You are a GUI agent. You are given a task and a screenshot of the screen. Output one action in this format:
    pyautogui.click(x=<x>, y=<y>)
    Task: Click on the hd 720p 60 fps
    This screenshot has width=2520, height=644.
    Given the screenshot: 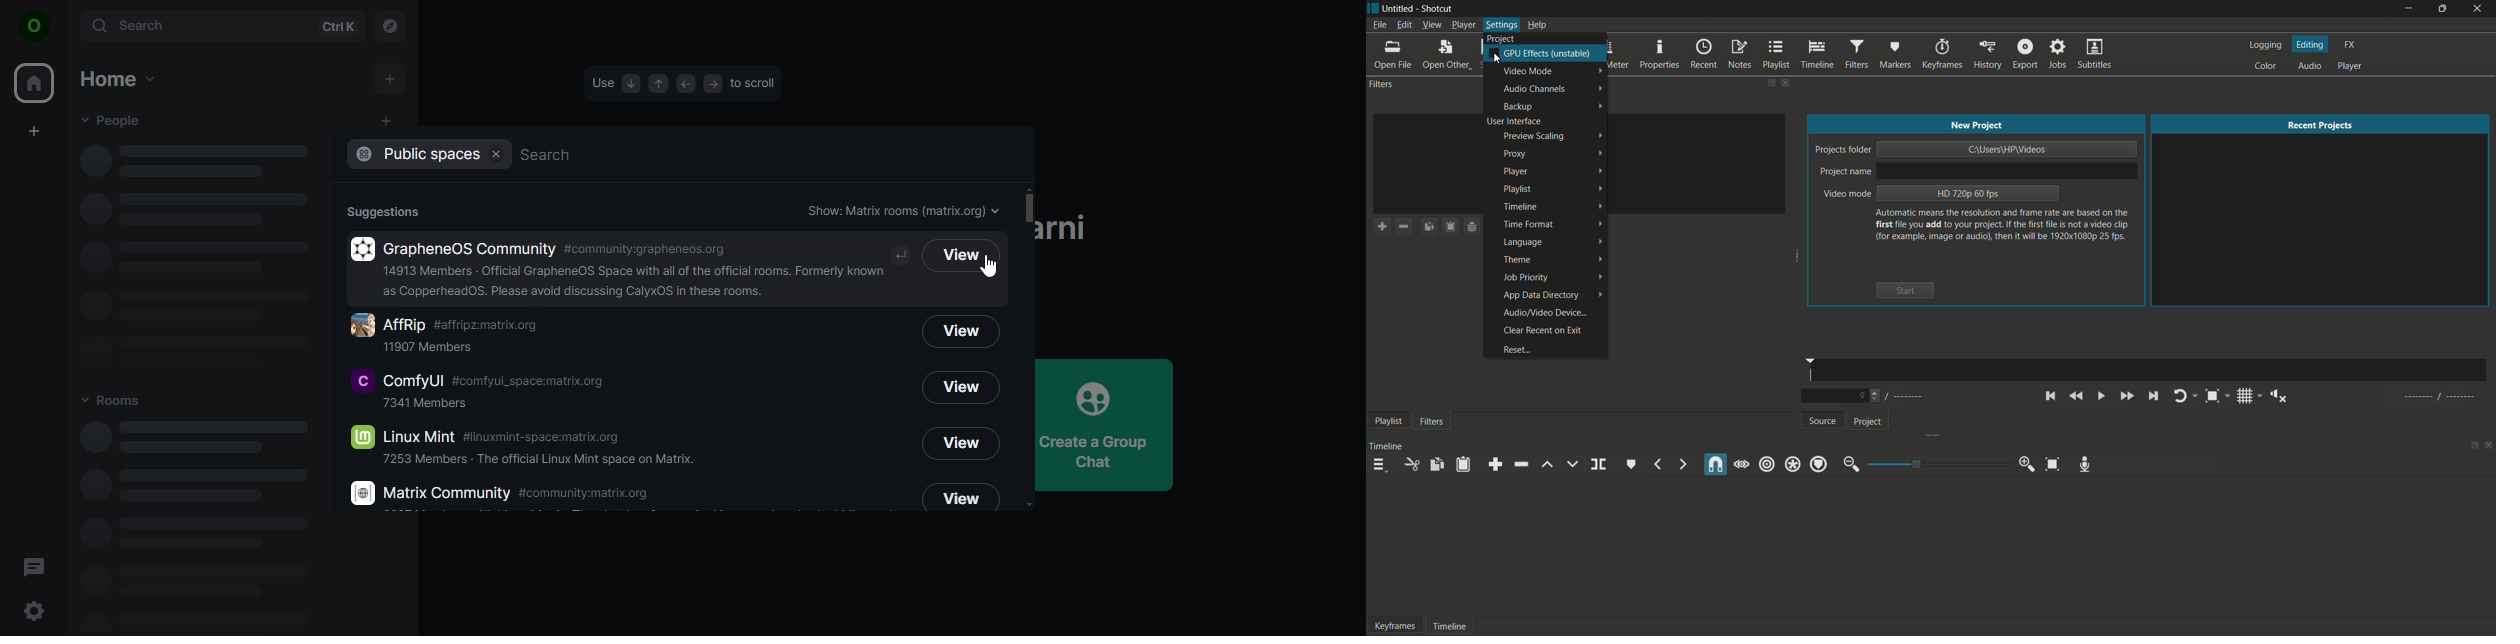 What is the action you would take?
    pyautogui.click(x=1968, y=193)
    